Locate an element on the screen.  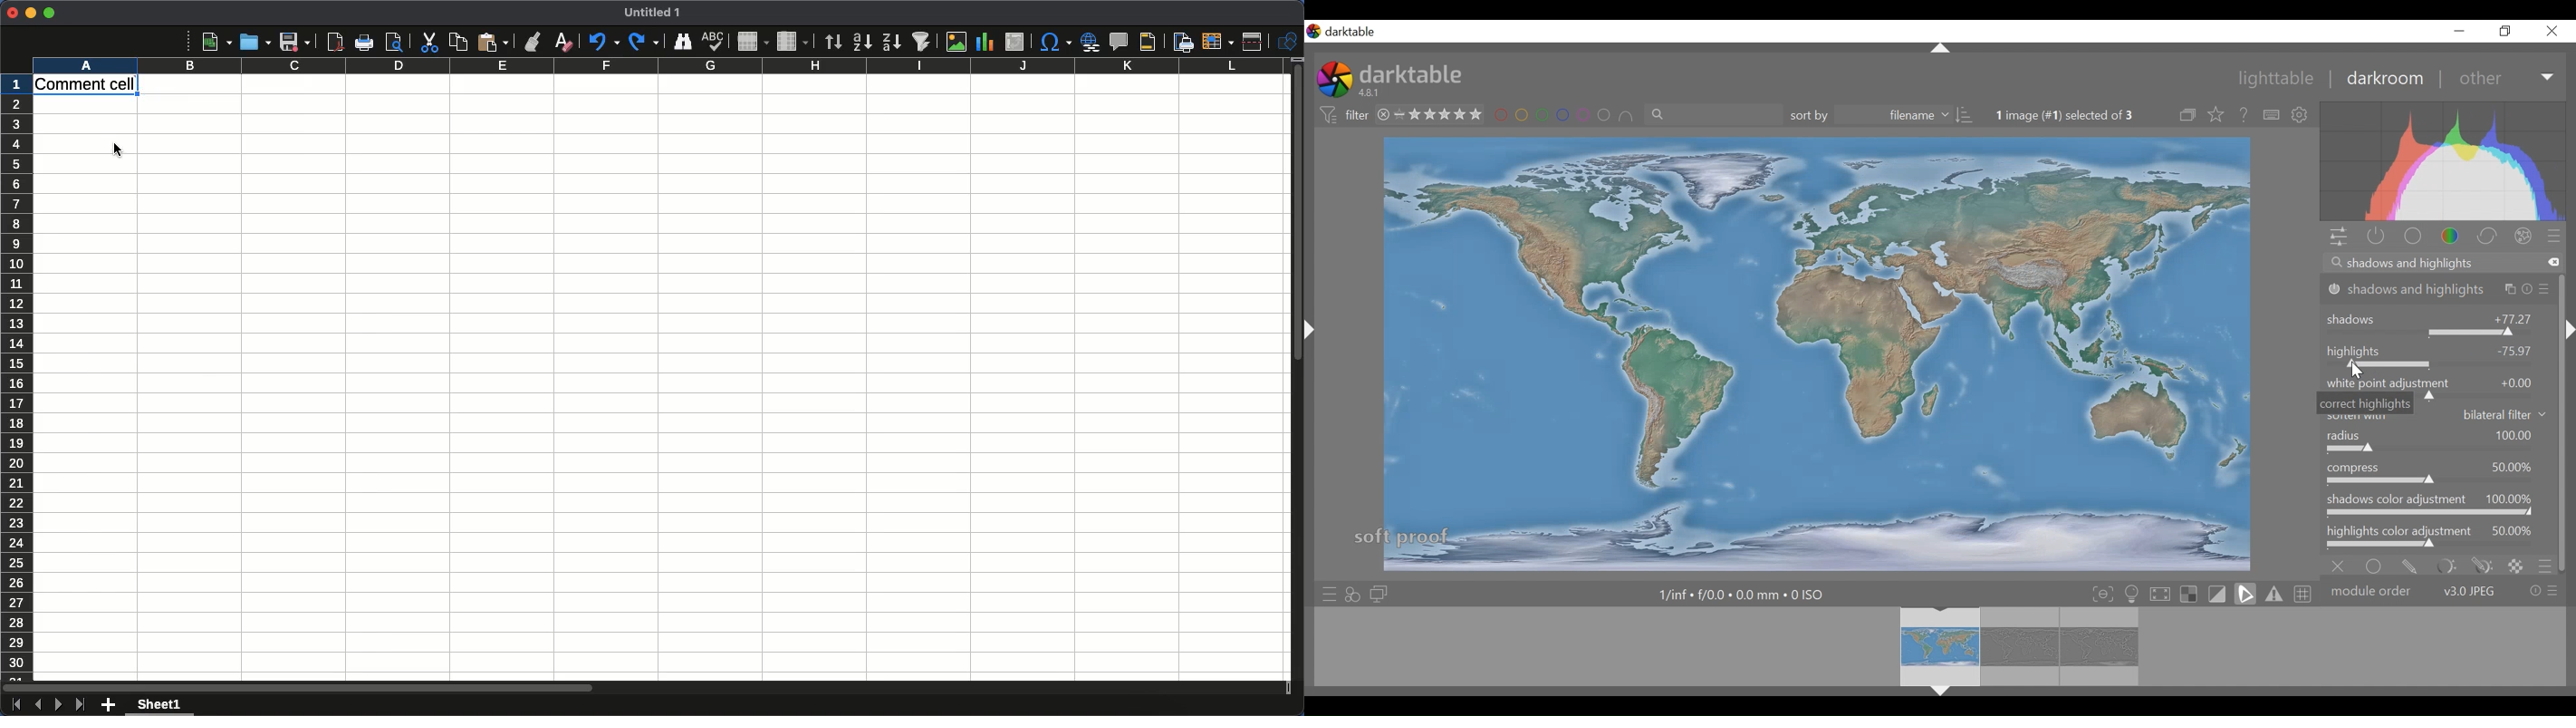
histogram is located at coordinates (2445, 161).